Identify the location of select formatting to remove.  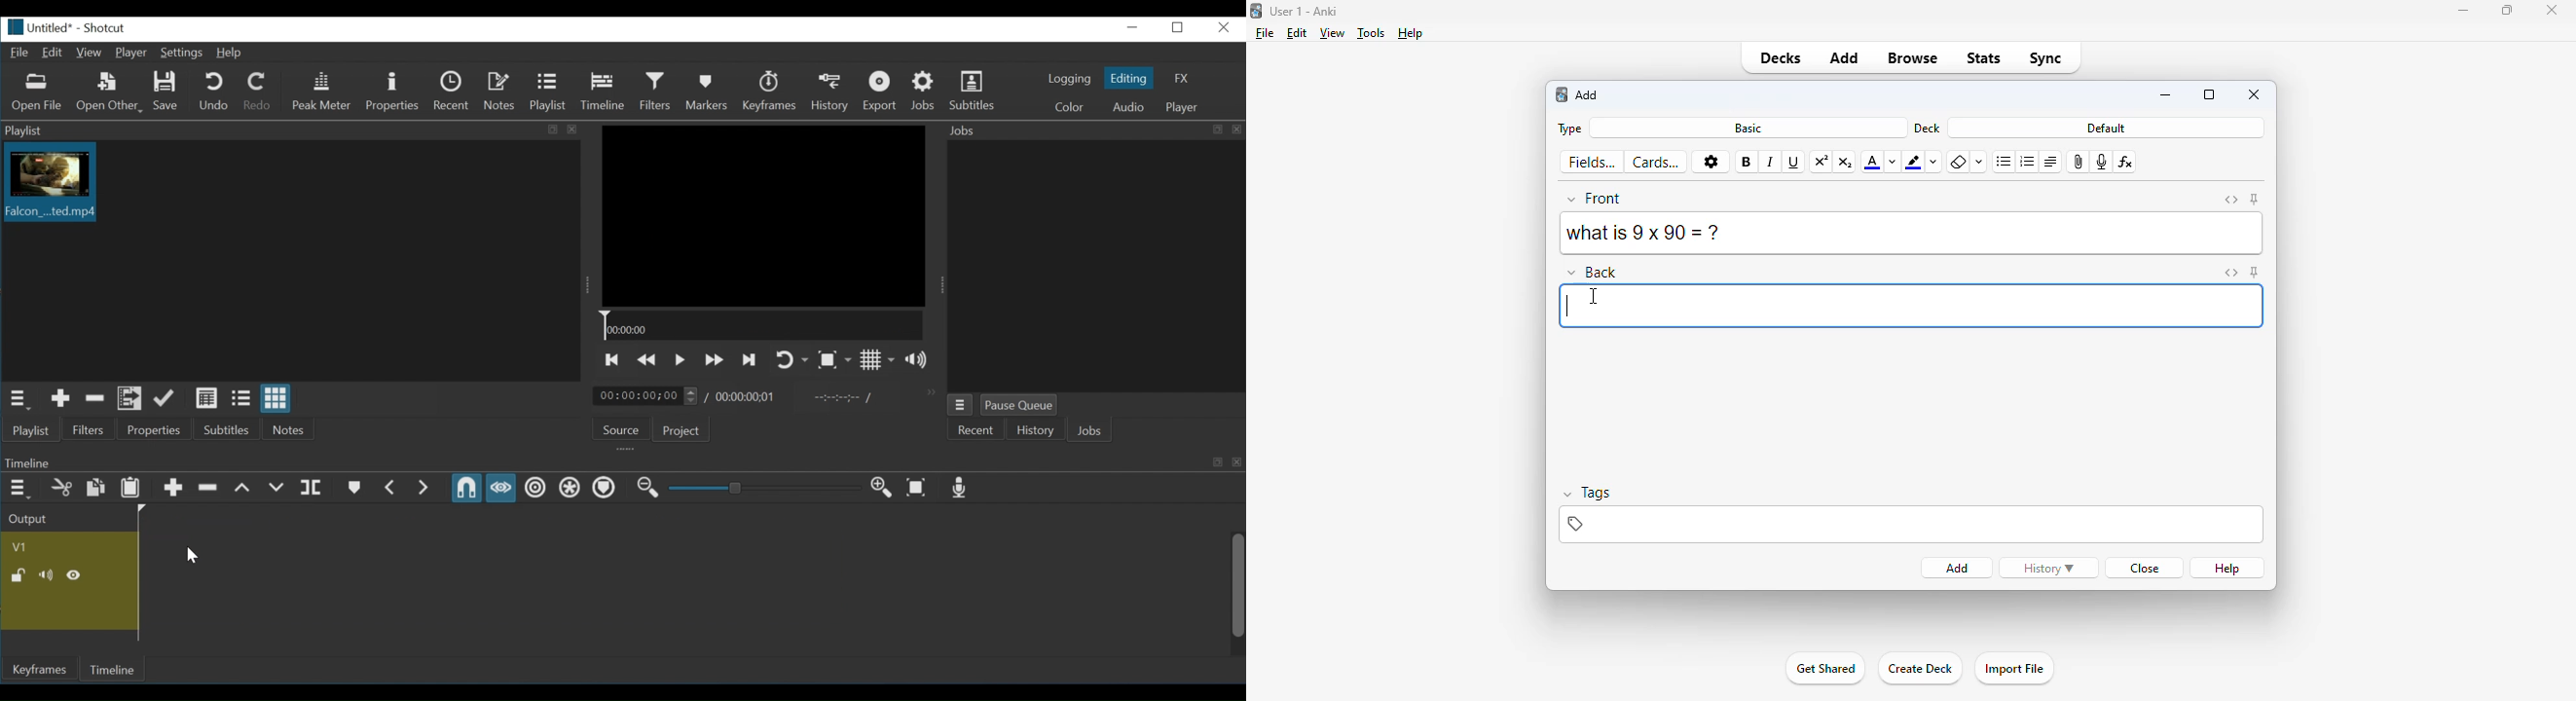
(1979, 163).